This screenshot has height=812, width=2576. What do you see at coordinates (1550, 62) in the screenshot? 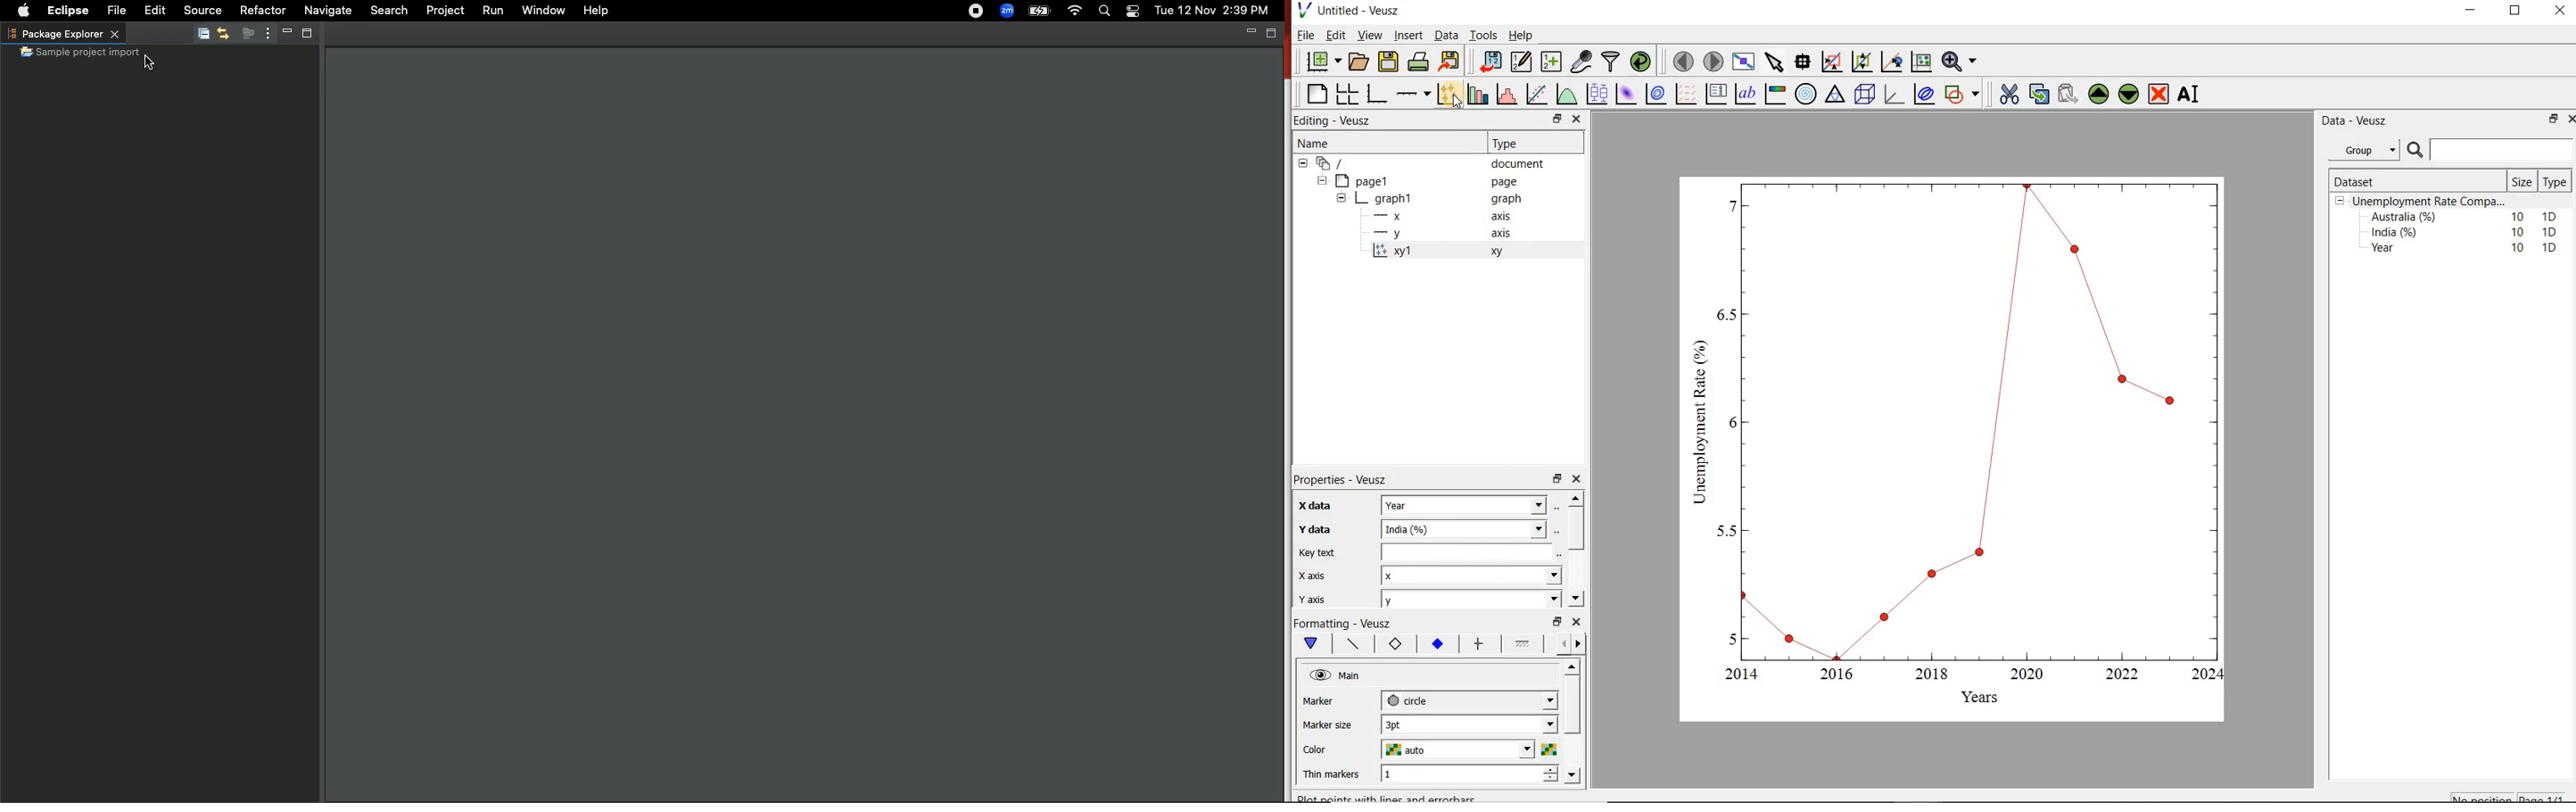
I see `create new datasets` at bounding box center [1550, 62].